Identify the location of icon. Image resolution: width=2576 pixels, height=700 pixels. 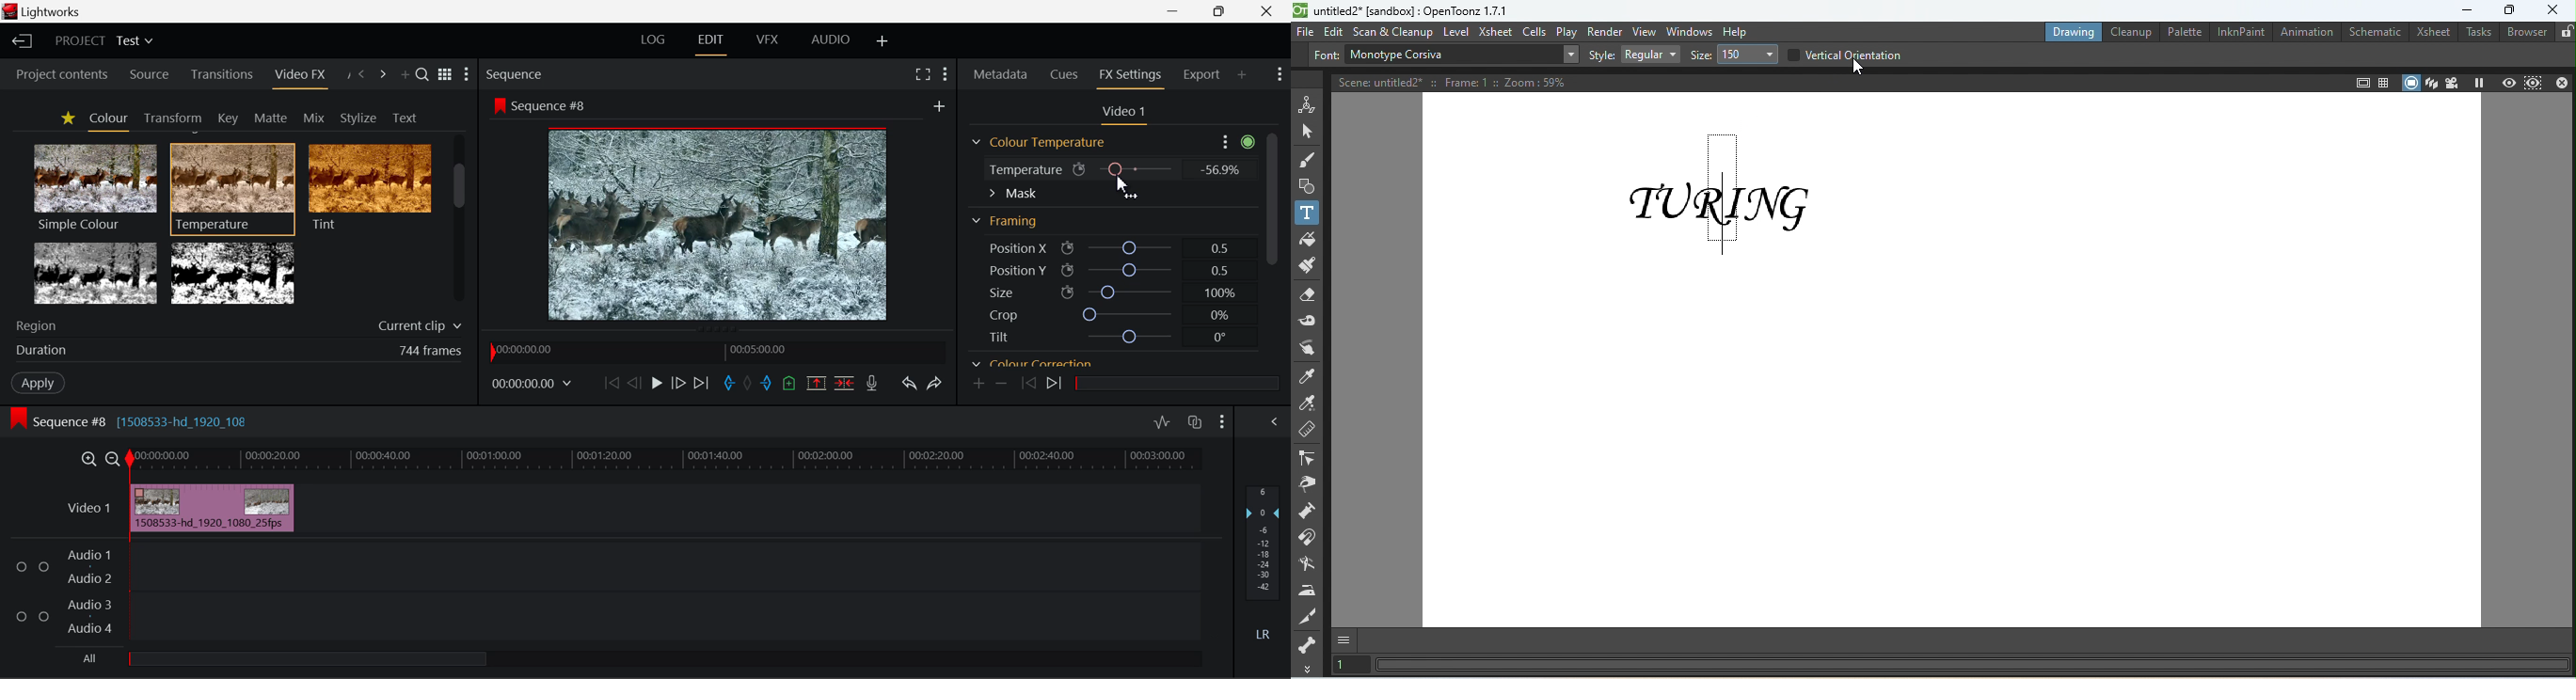
(19, 418).